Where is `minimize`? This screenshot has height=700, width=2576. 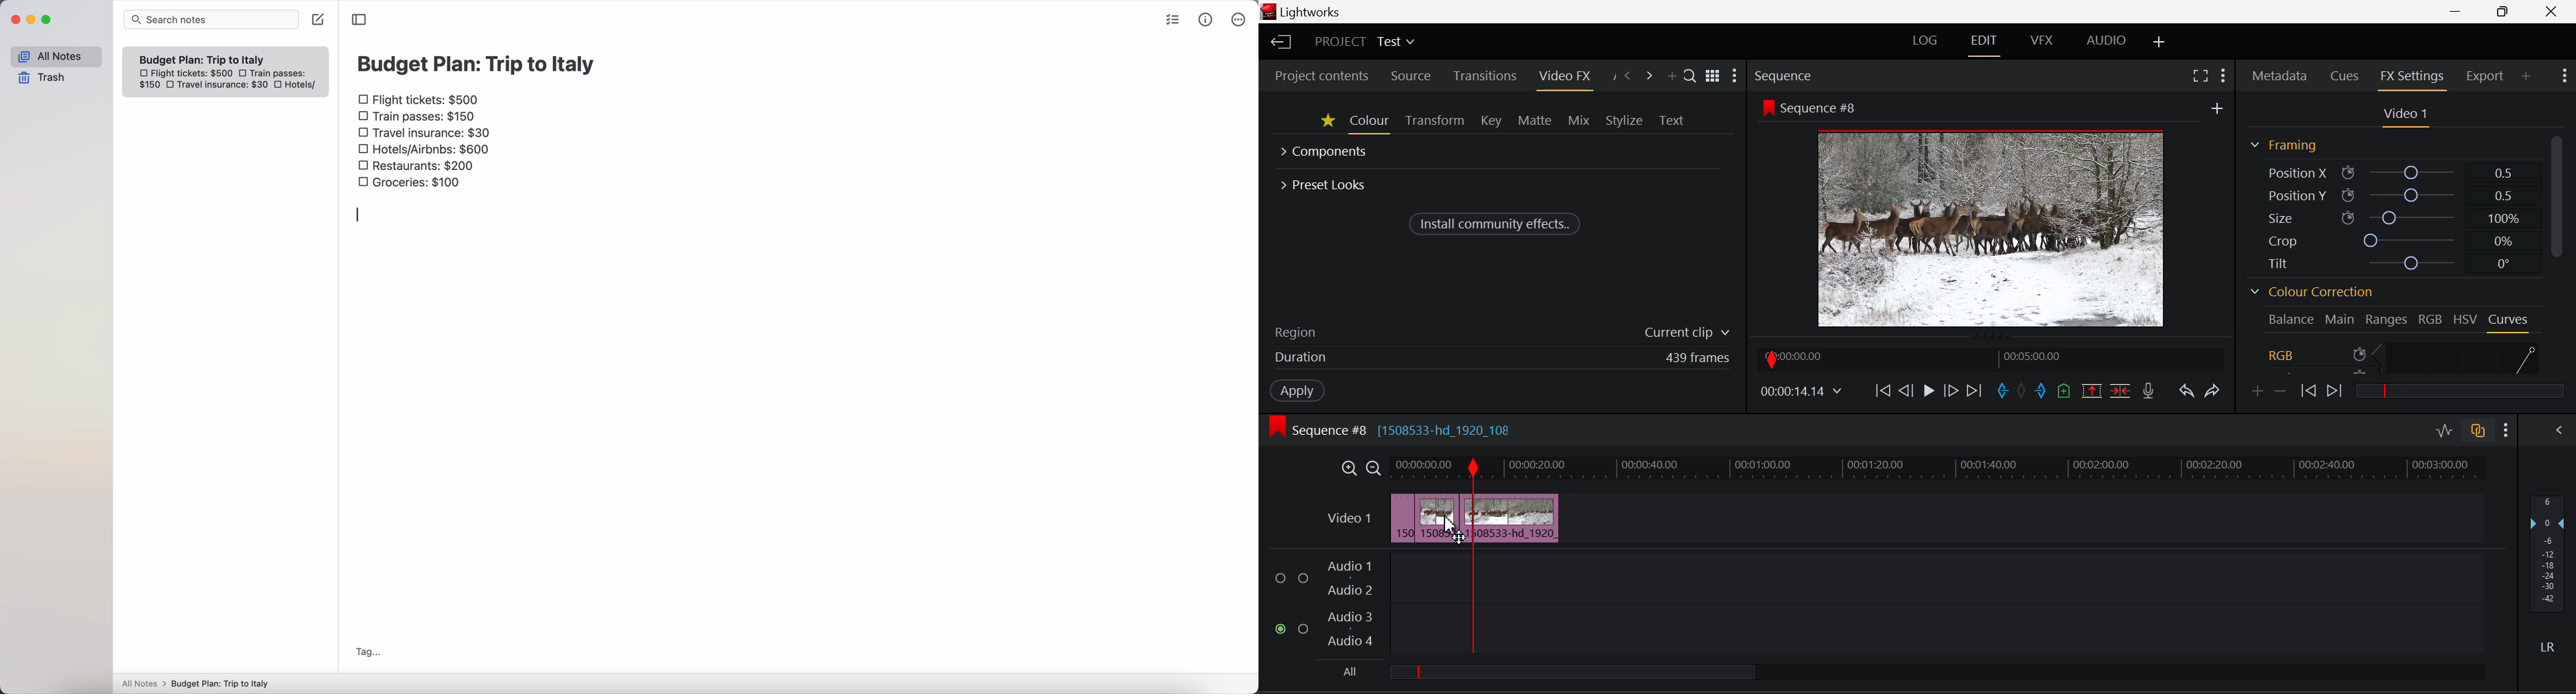 minimize is located at coordinates (34, 20).